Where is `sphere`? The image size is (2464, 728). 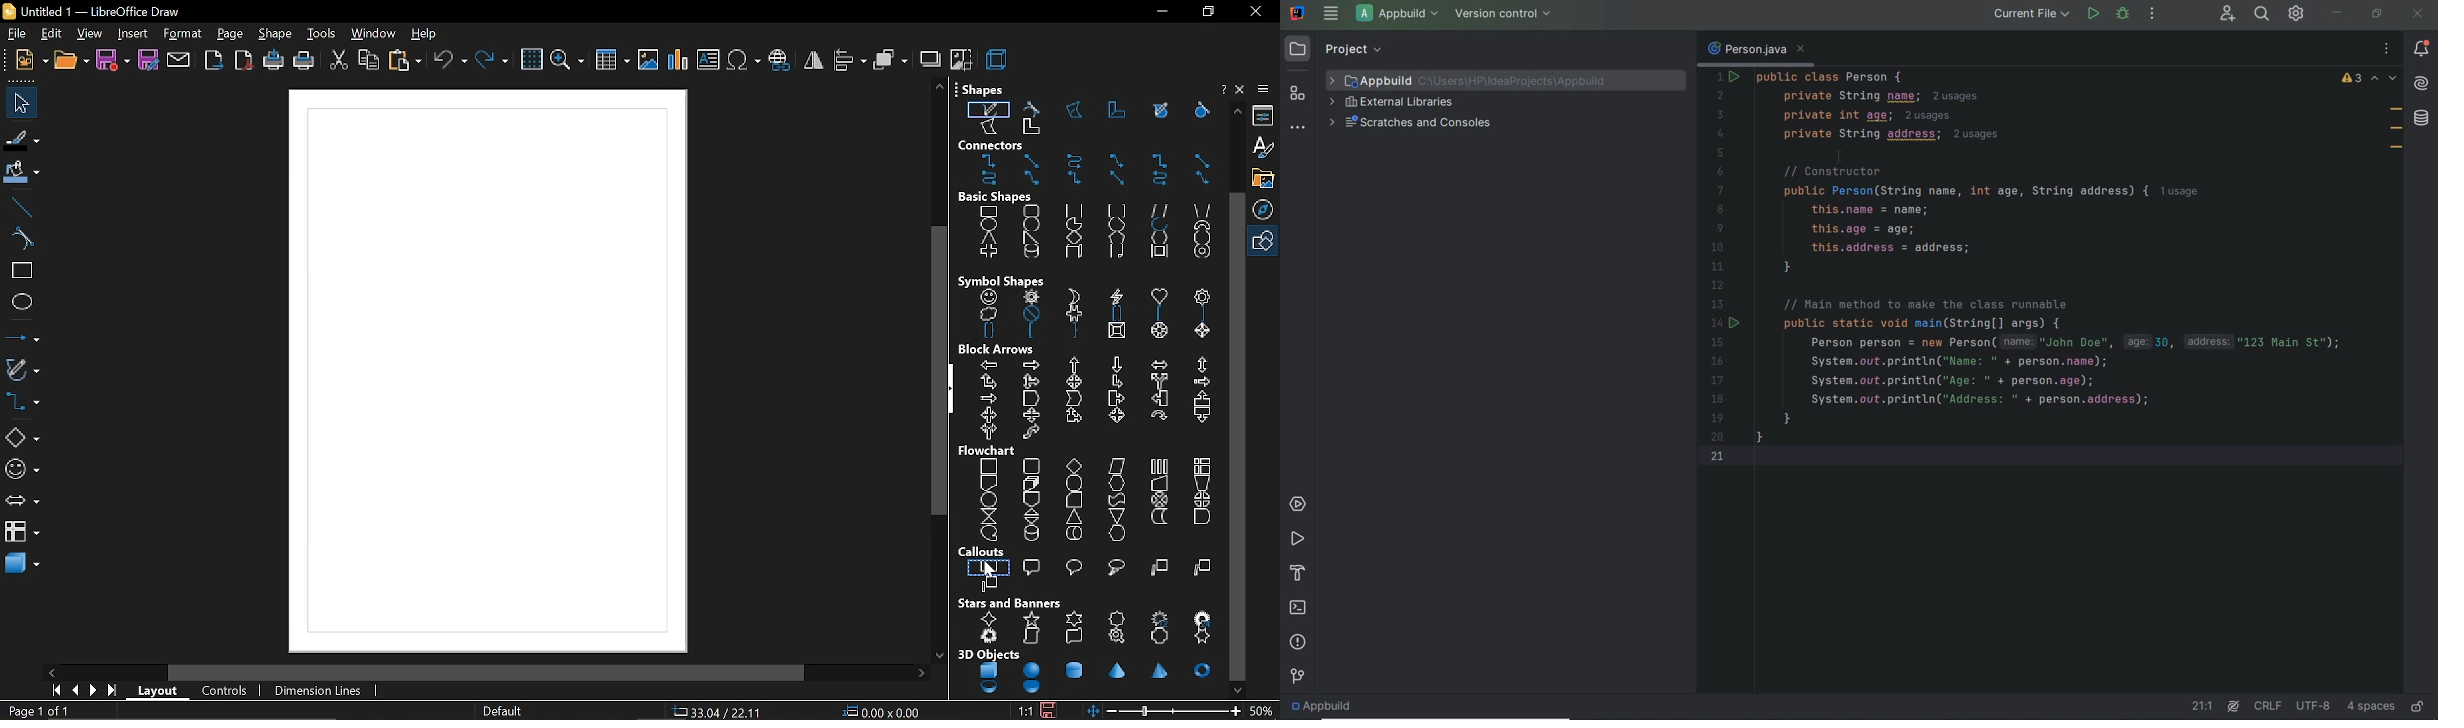 sphere is located at coordinates (1031, 670).